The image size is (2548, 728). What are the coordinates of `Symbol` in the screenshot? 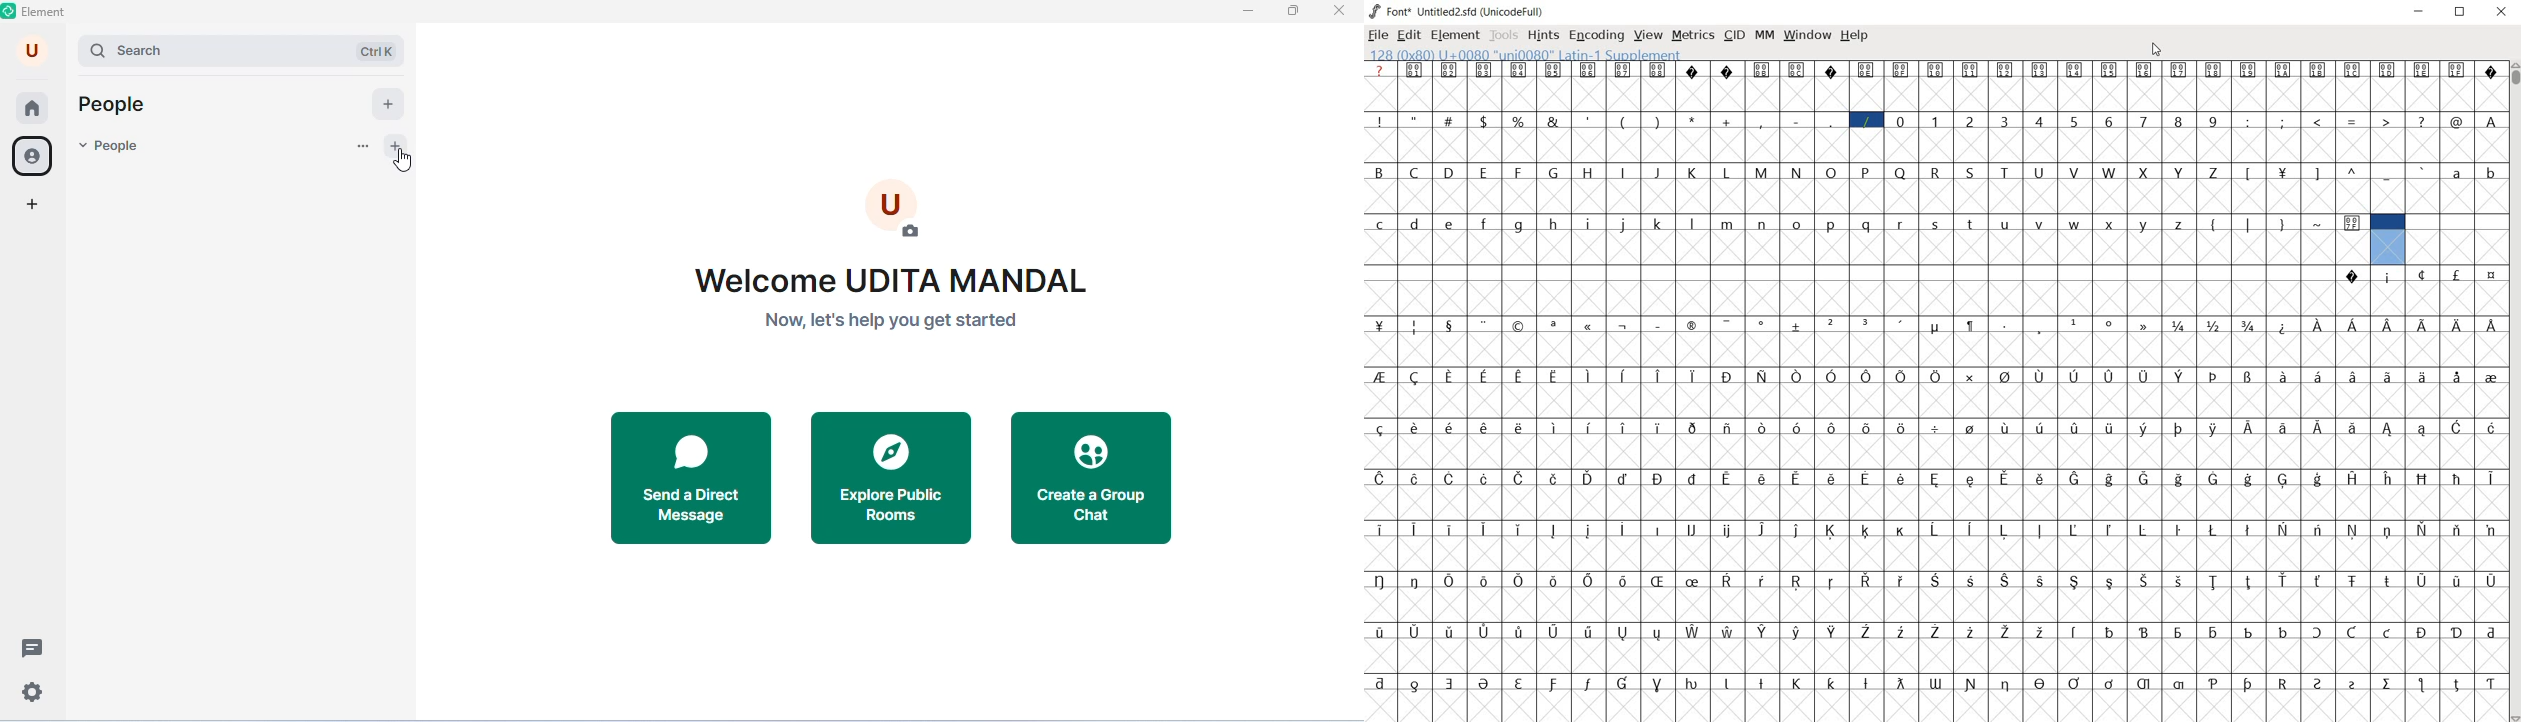 It's located at (1451, 70).